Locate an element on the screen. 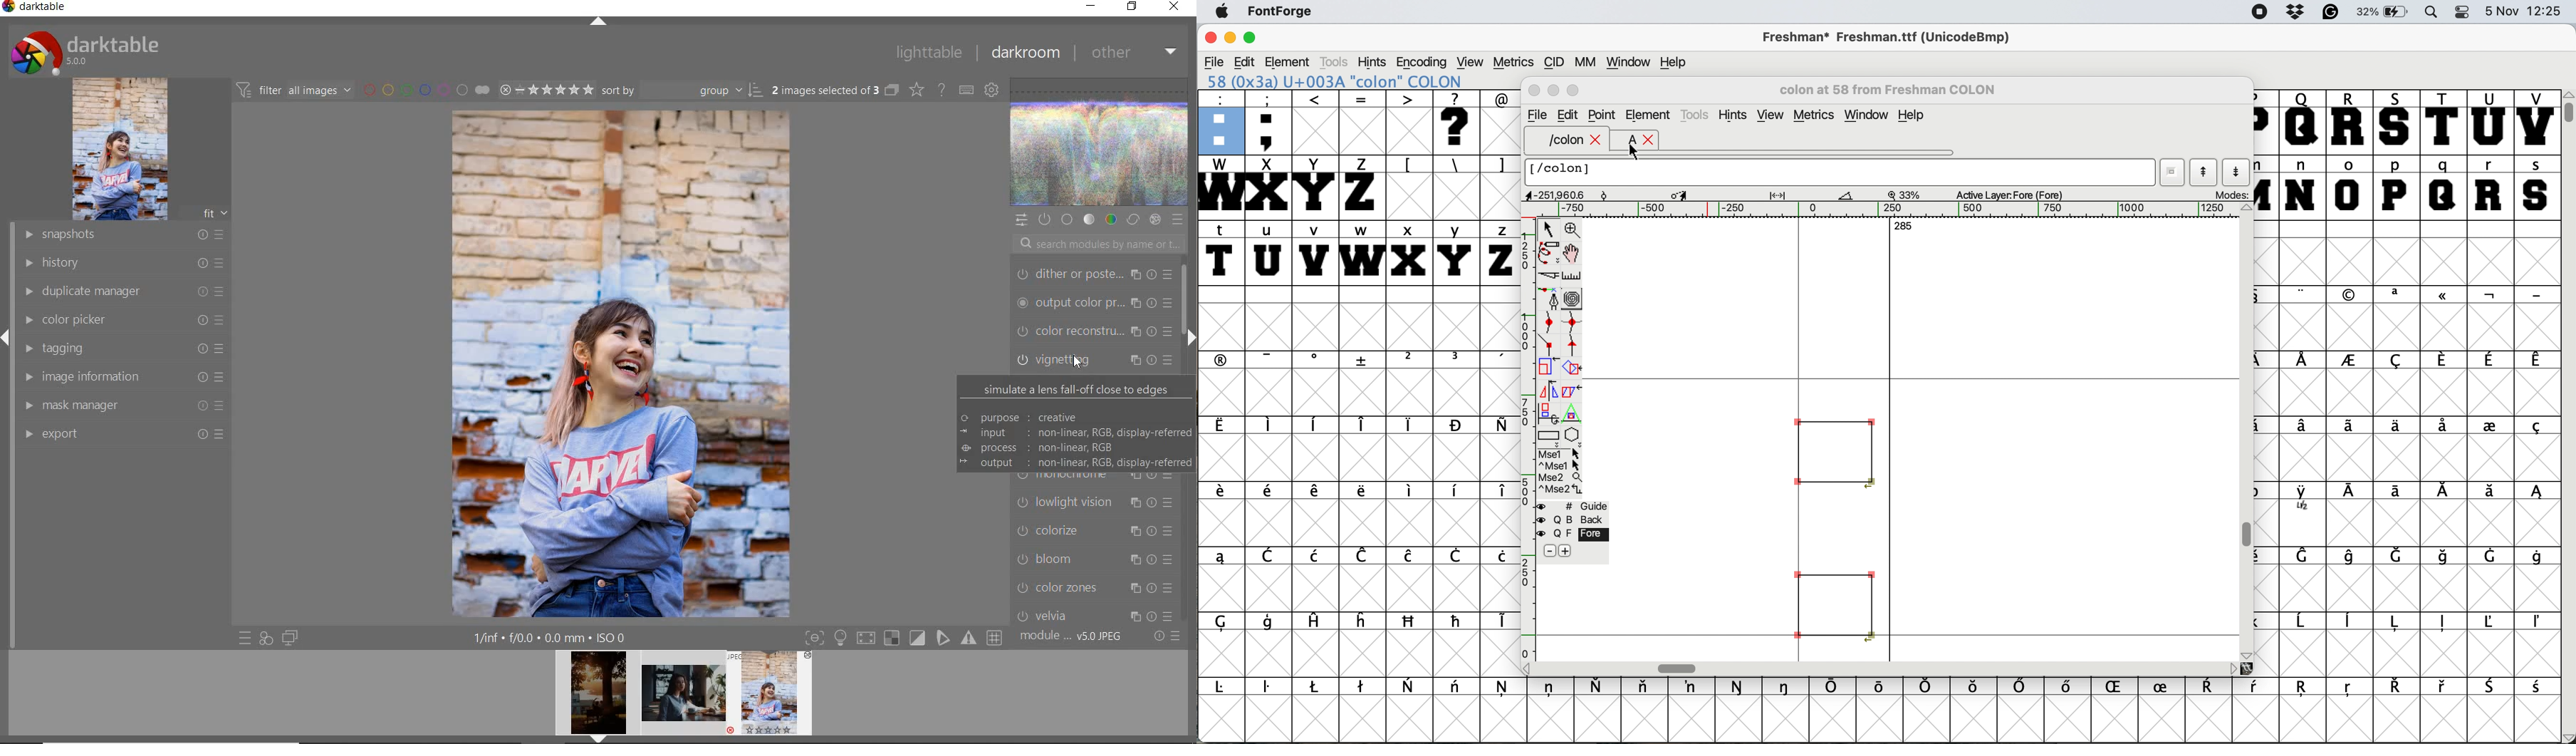 Image resolution: width=2576 pixels, height=756 pixels. screen recorder is located at coordinates (2258, 12).